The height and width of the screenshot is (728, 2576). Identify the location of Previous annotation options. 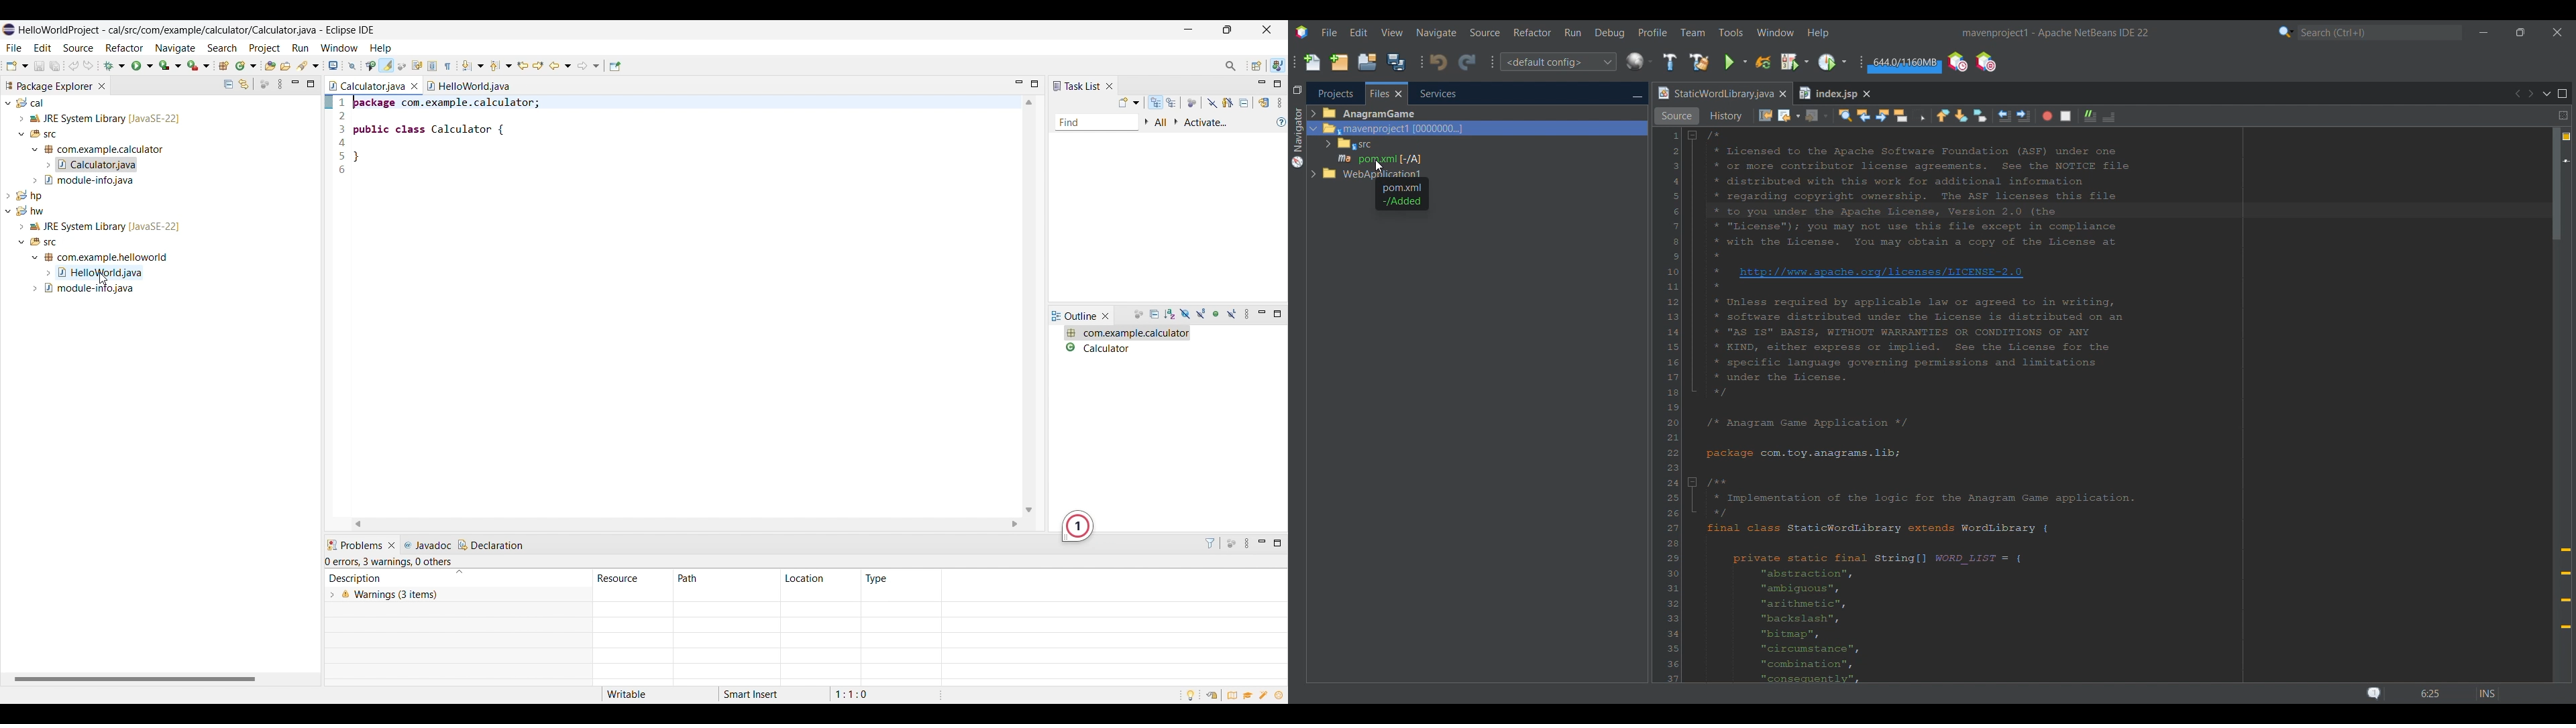
(501, 66).